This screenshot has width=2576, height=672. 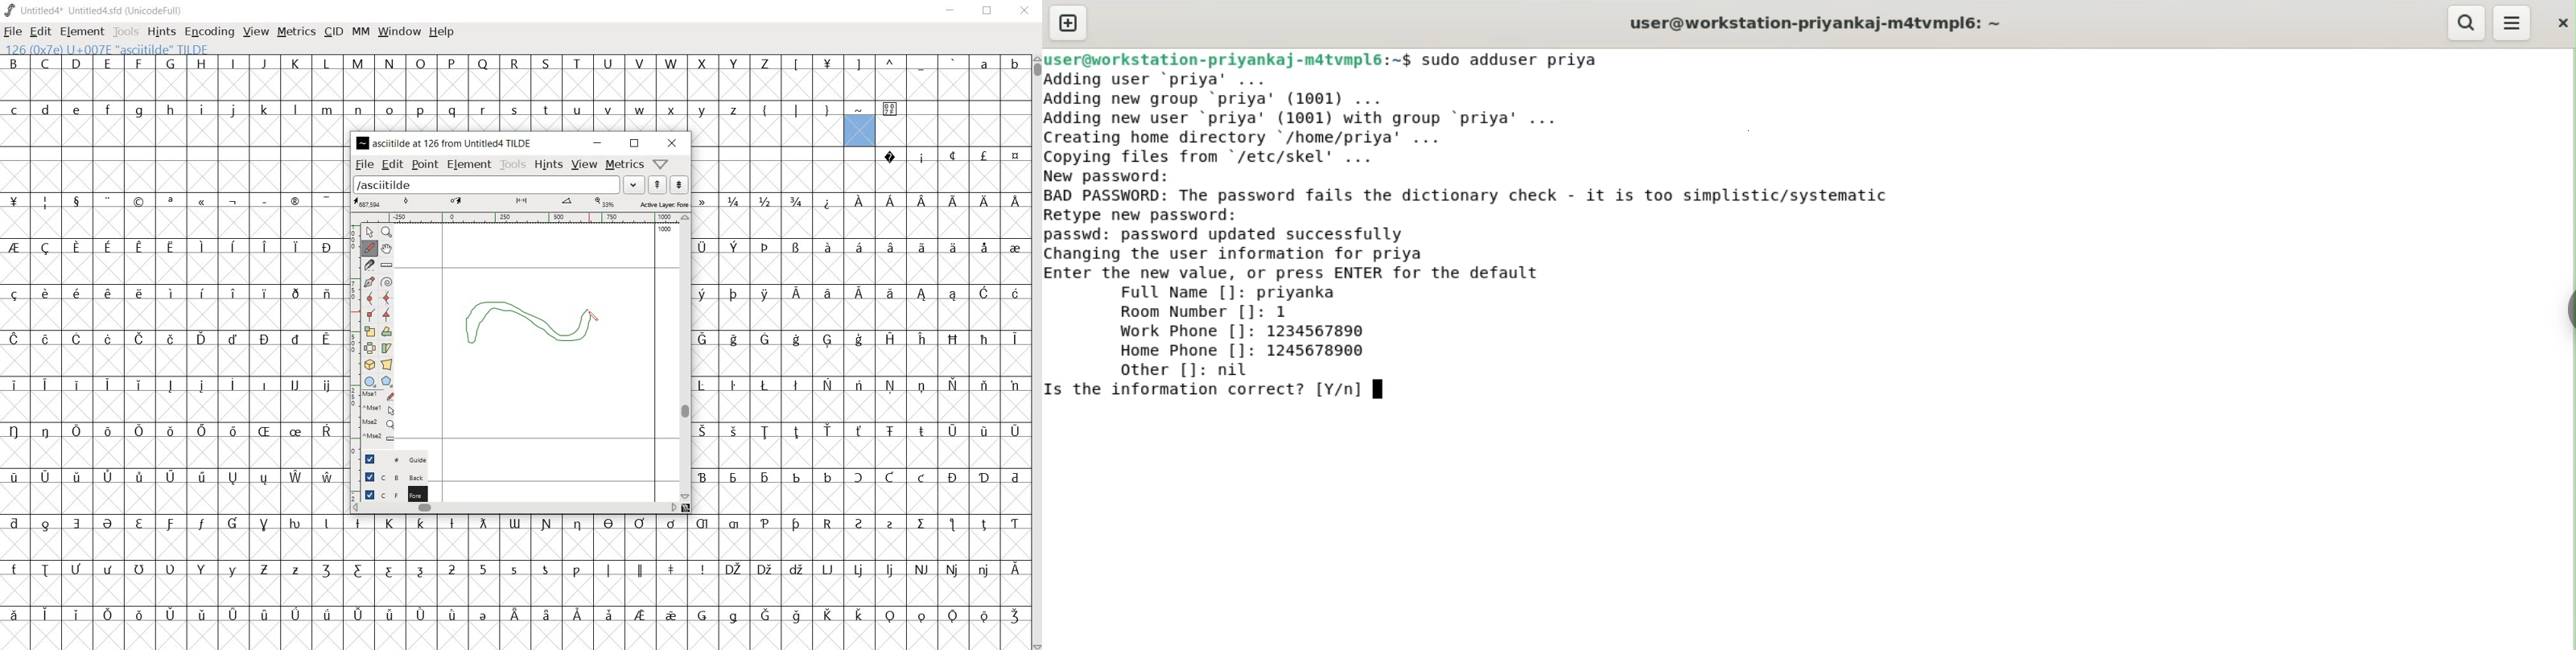 What do you see at coordinates (371, 265) in the screenshot?
I see `cut splines in two` at bounding box center [371, 265].